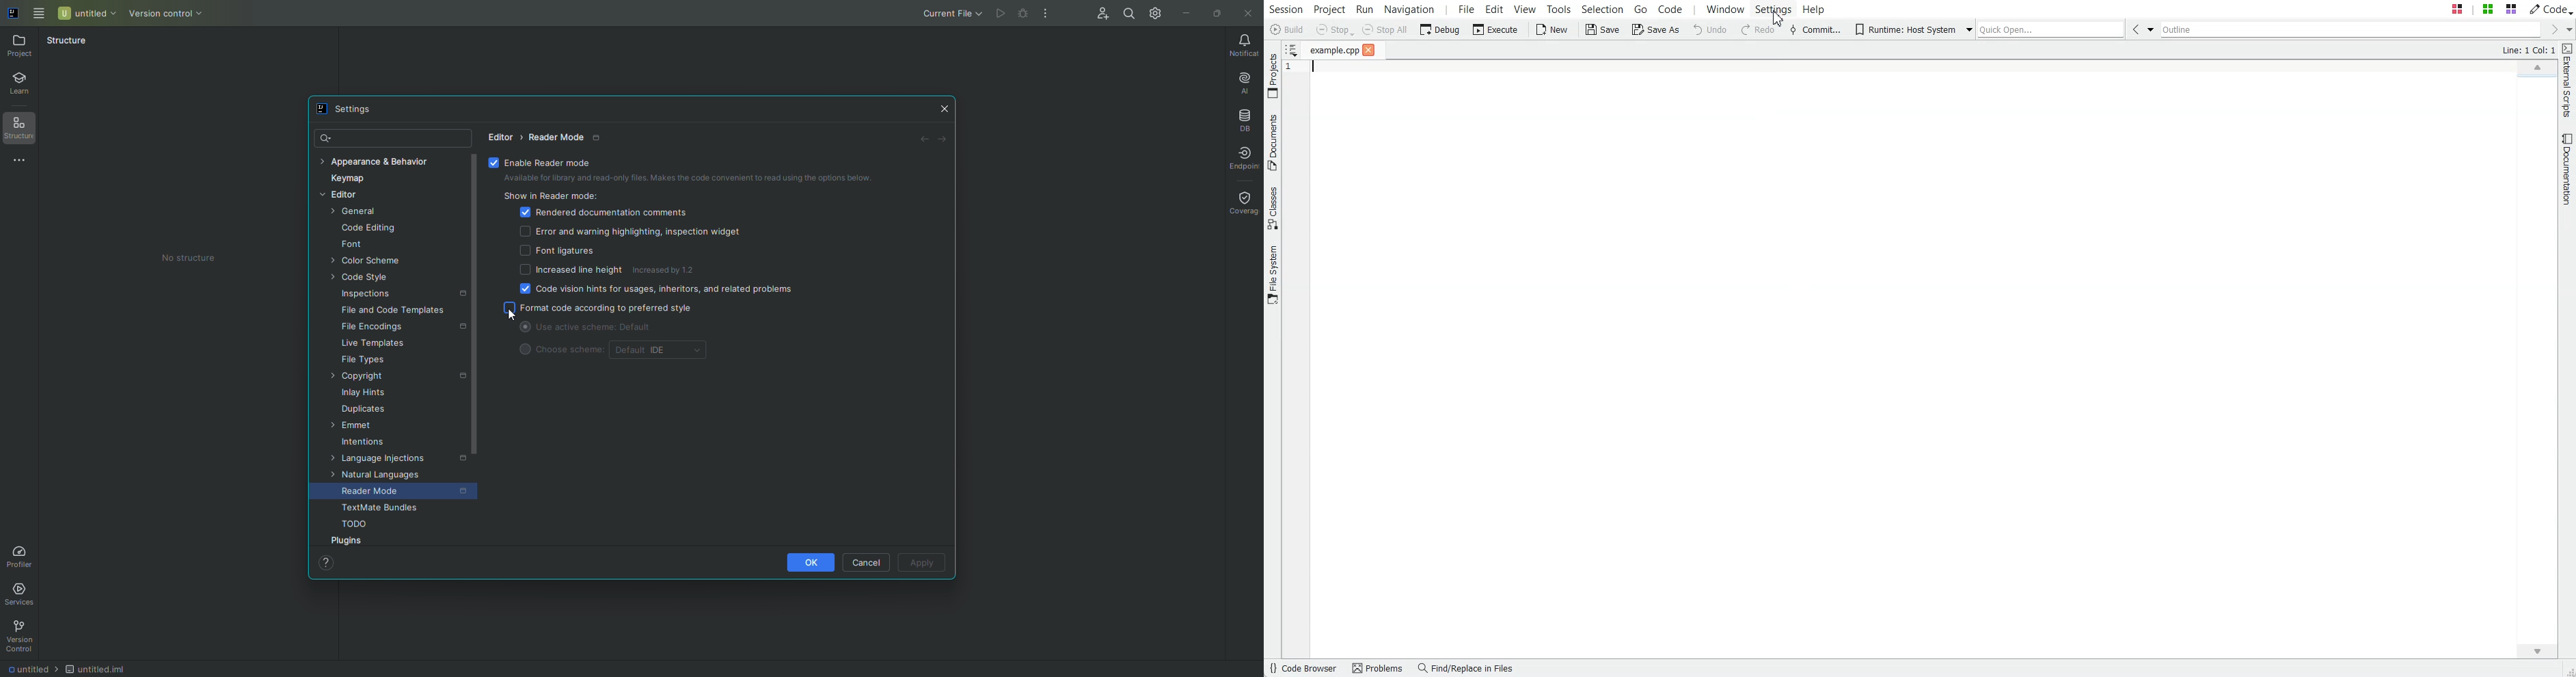 The height and width of the screenshot is (700, 2576). What do you see at coordinates (1814, 31) in the screenshot?
I see `Commit` at bounding box center [1814, 31].